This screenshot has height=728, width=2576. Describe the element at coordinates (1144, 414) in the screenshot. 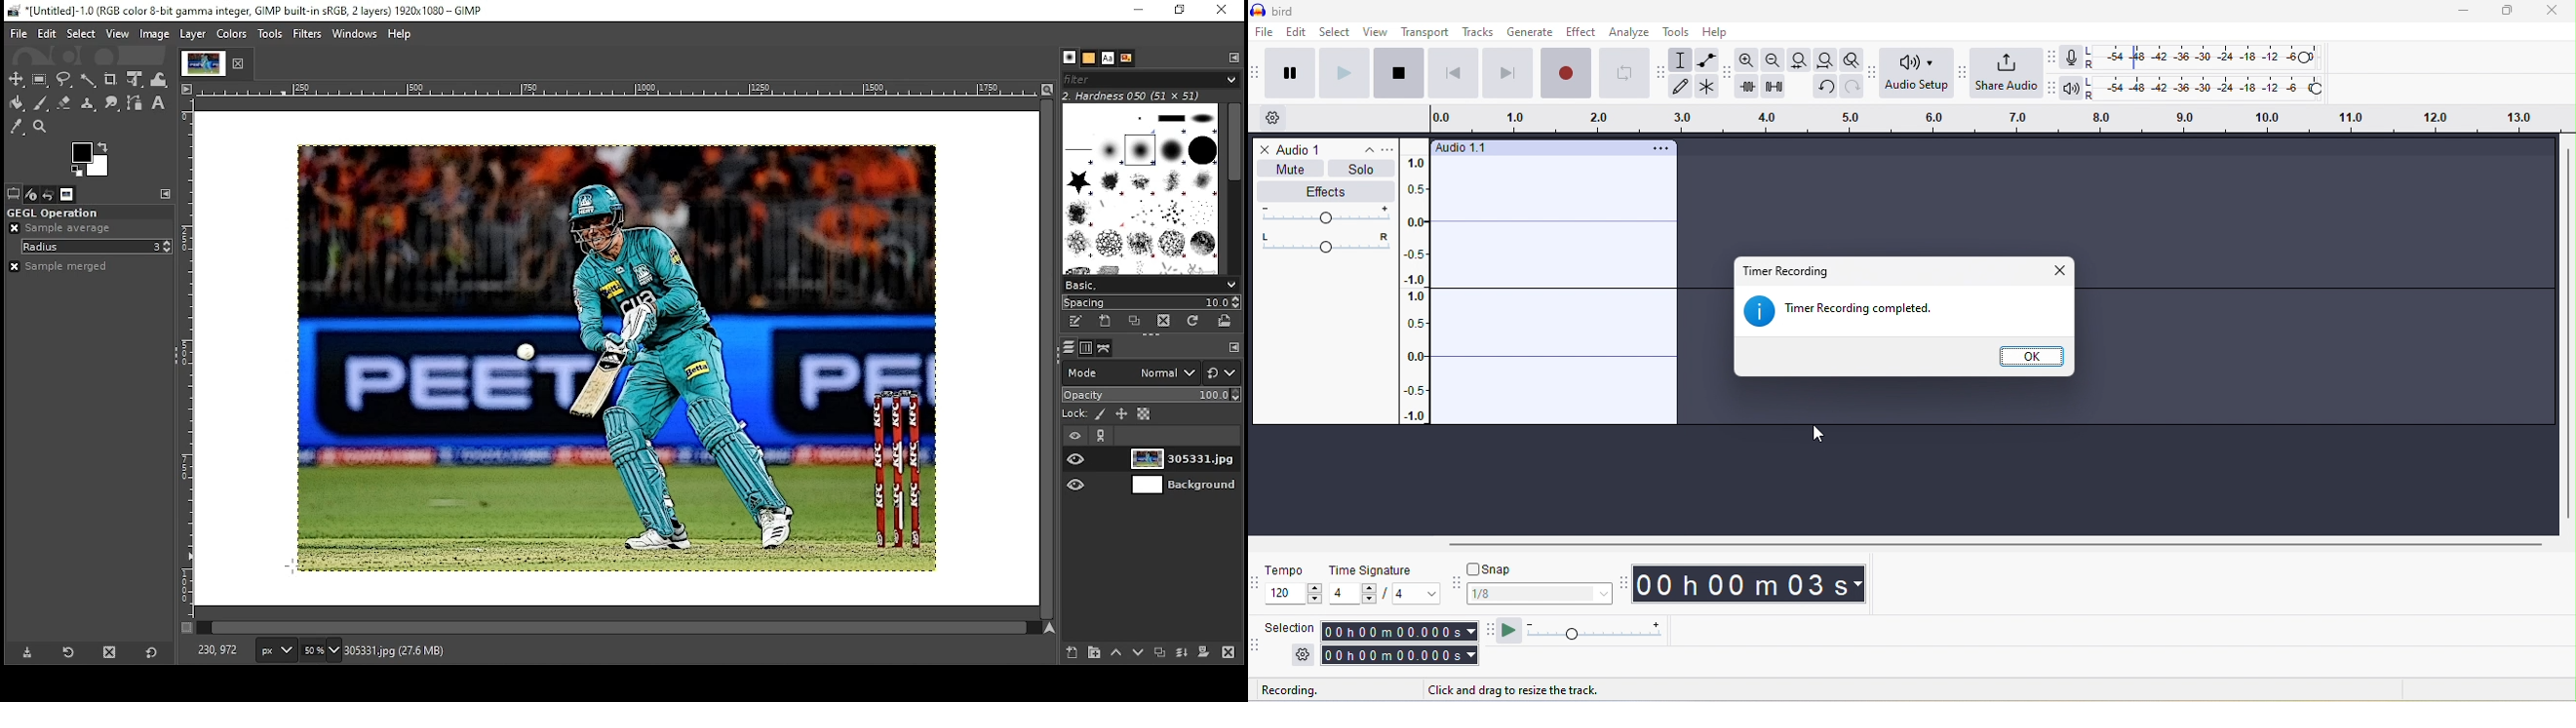

I see `lock alpha channel` at that location.